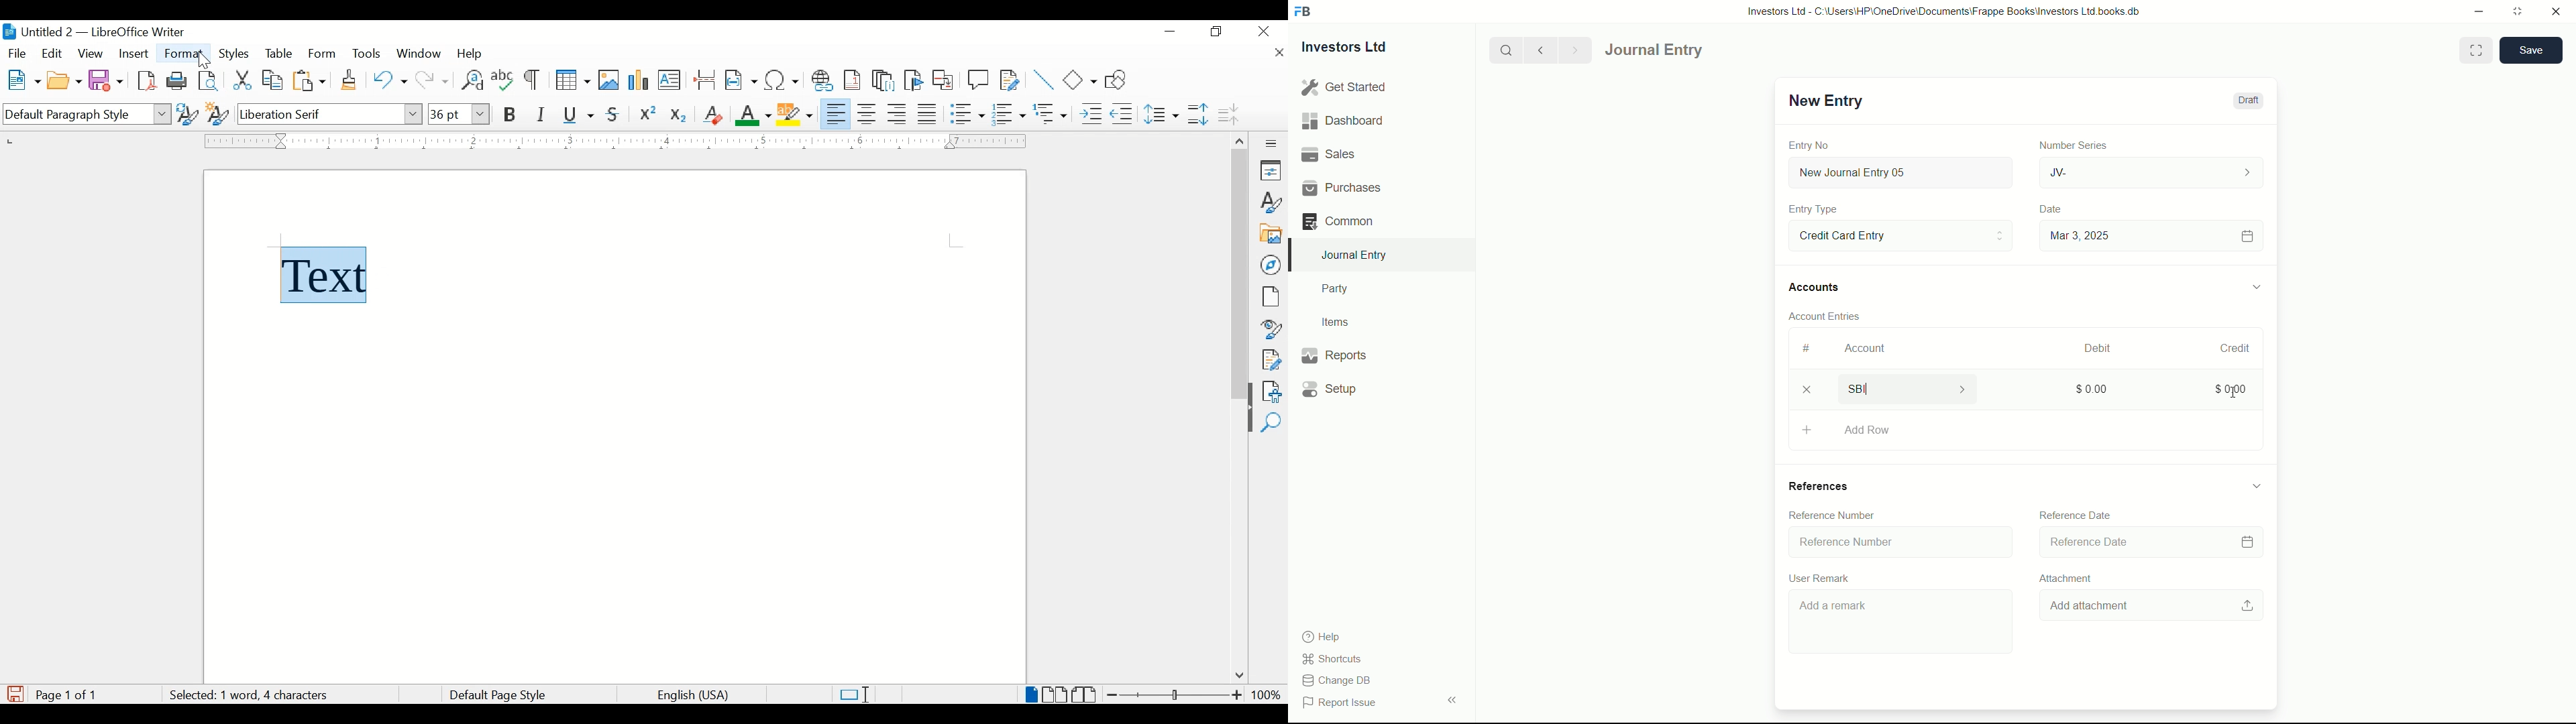 Image resolution: width=2576 pixels, height=728 pixels. I want to click on view, so click(92, 54).